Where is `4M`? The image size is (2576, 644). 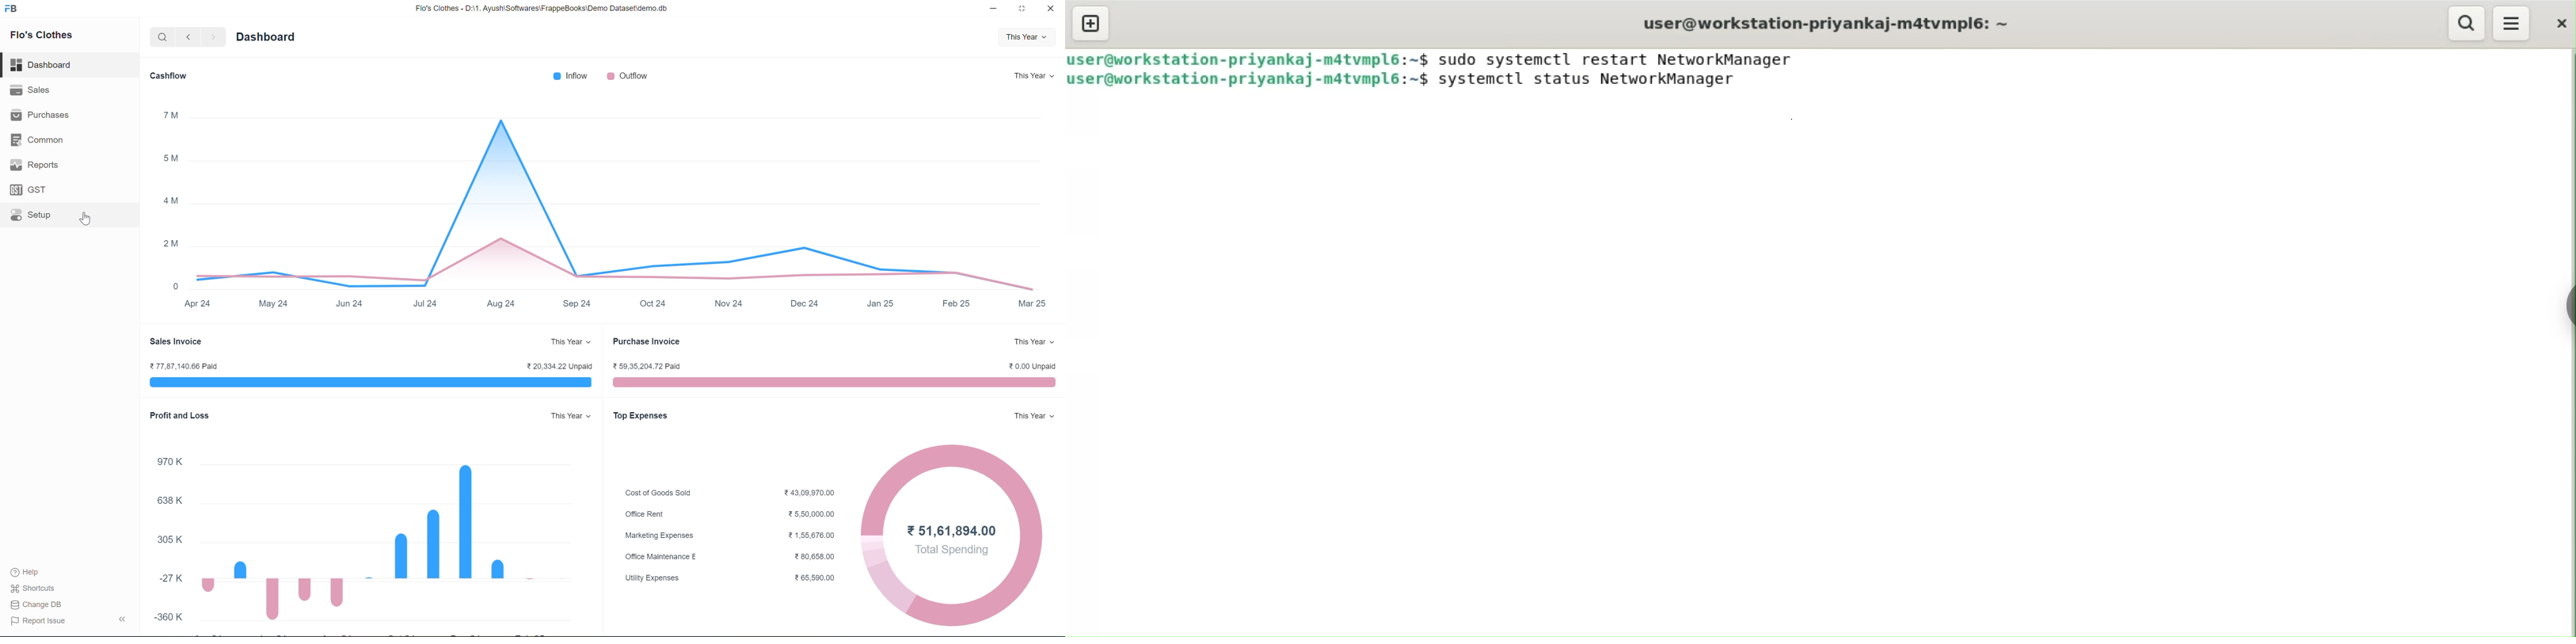
4M is located at coordinates (171, 201).